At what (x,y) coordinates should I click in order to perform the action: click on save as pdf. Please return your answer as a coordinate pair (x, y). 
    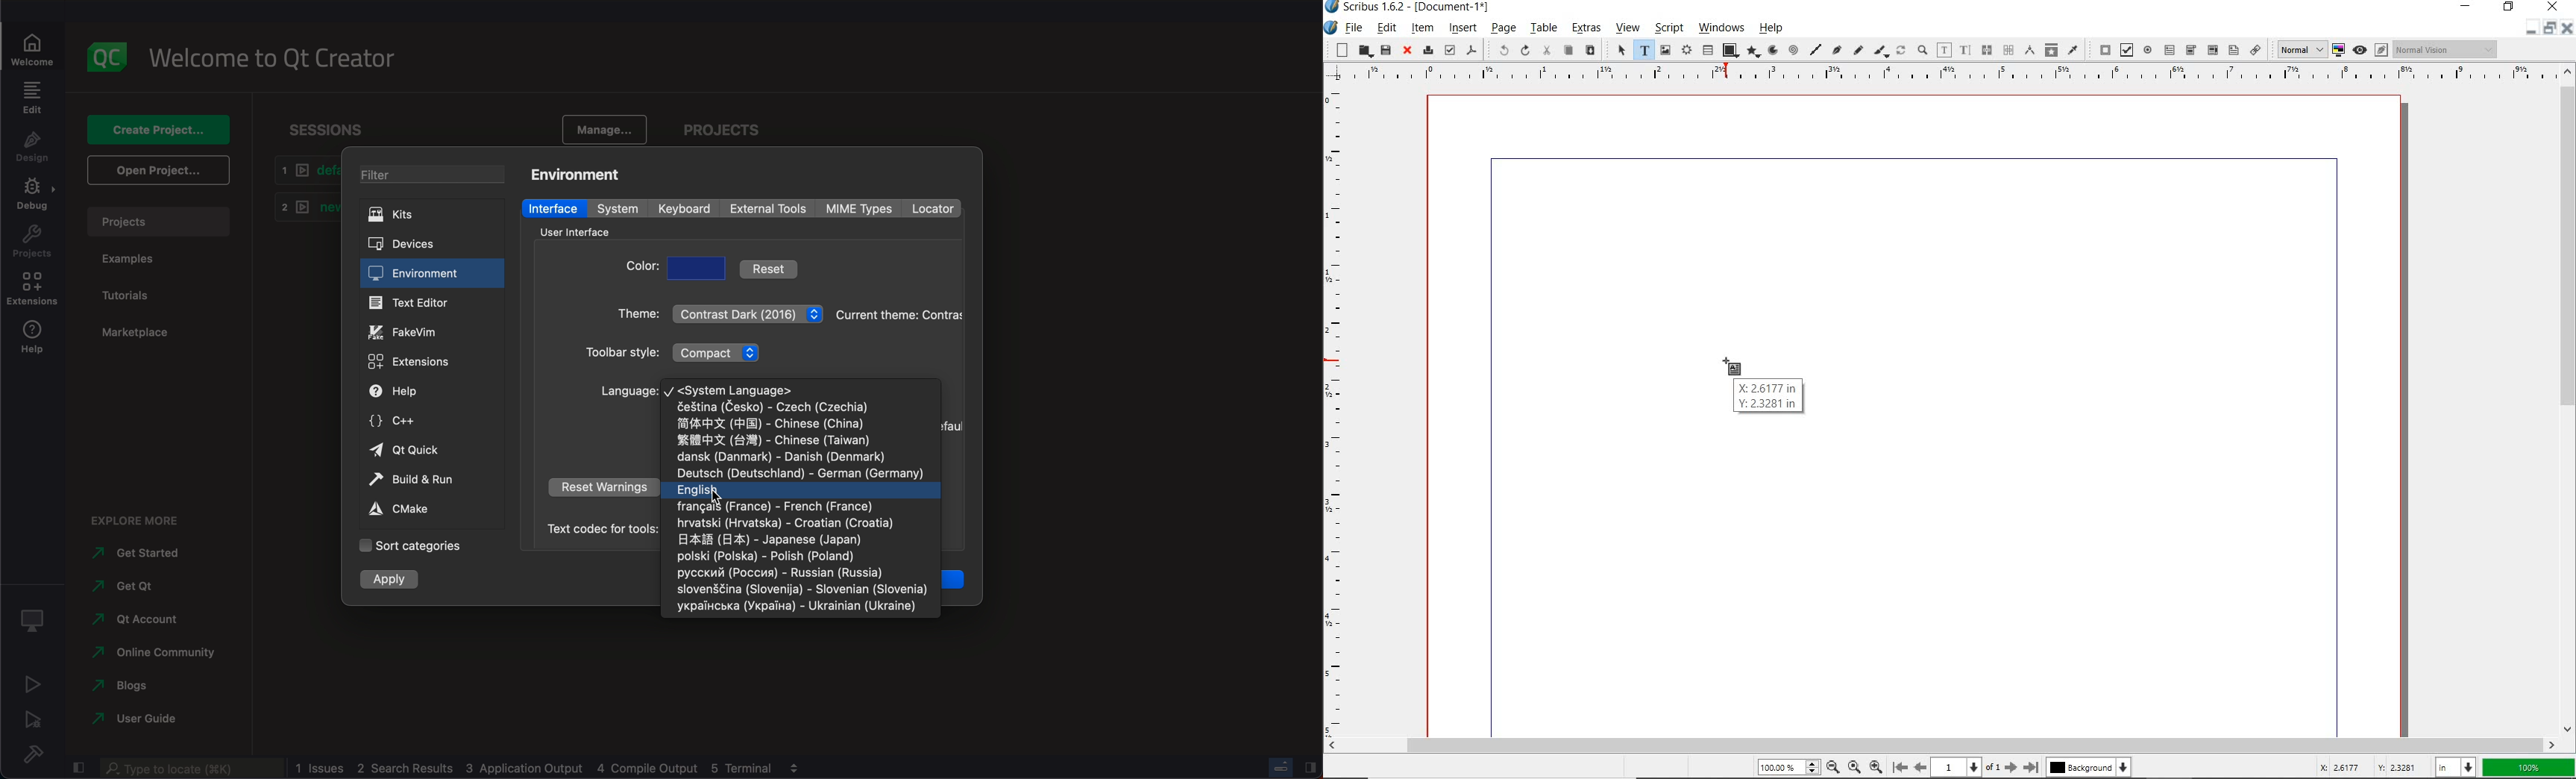
    Looking at the image, I should click on (1471, 50).